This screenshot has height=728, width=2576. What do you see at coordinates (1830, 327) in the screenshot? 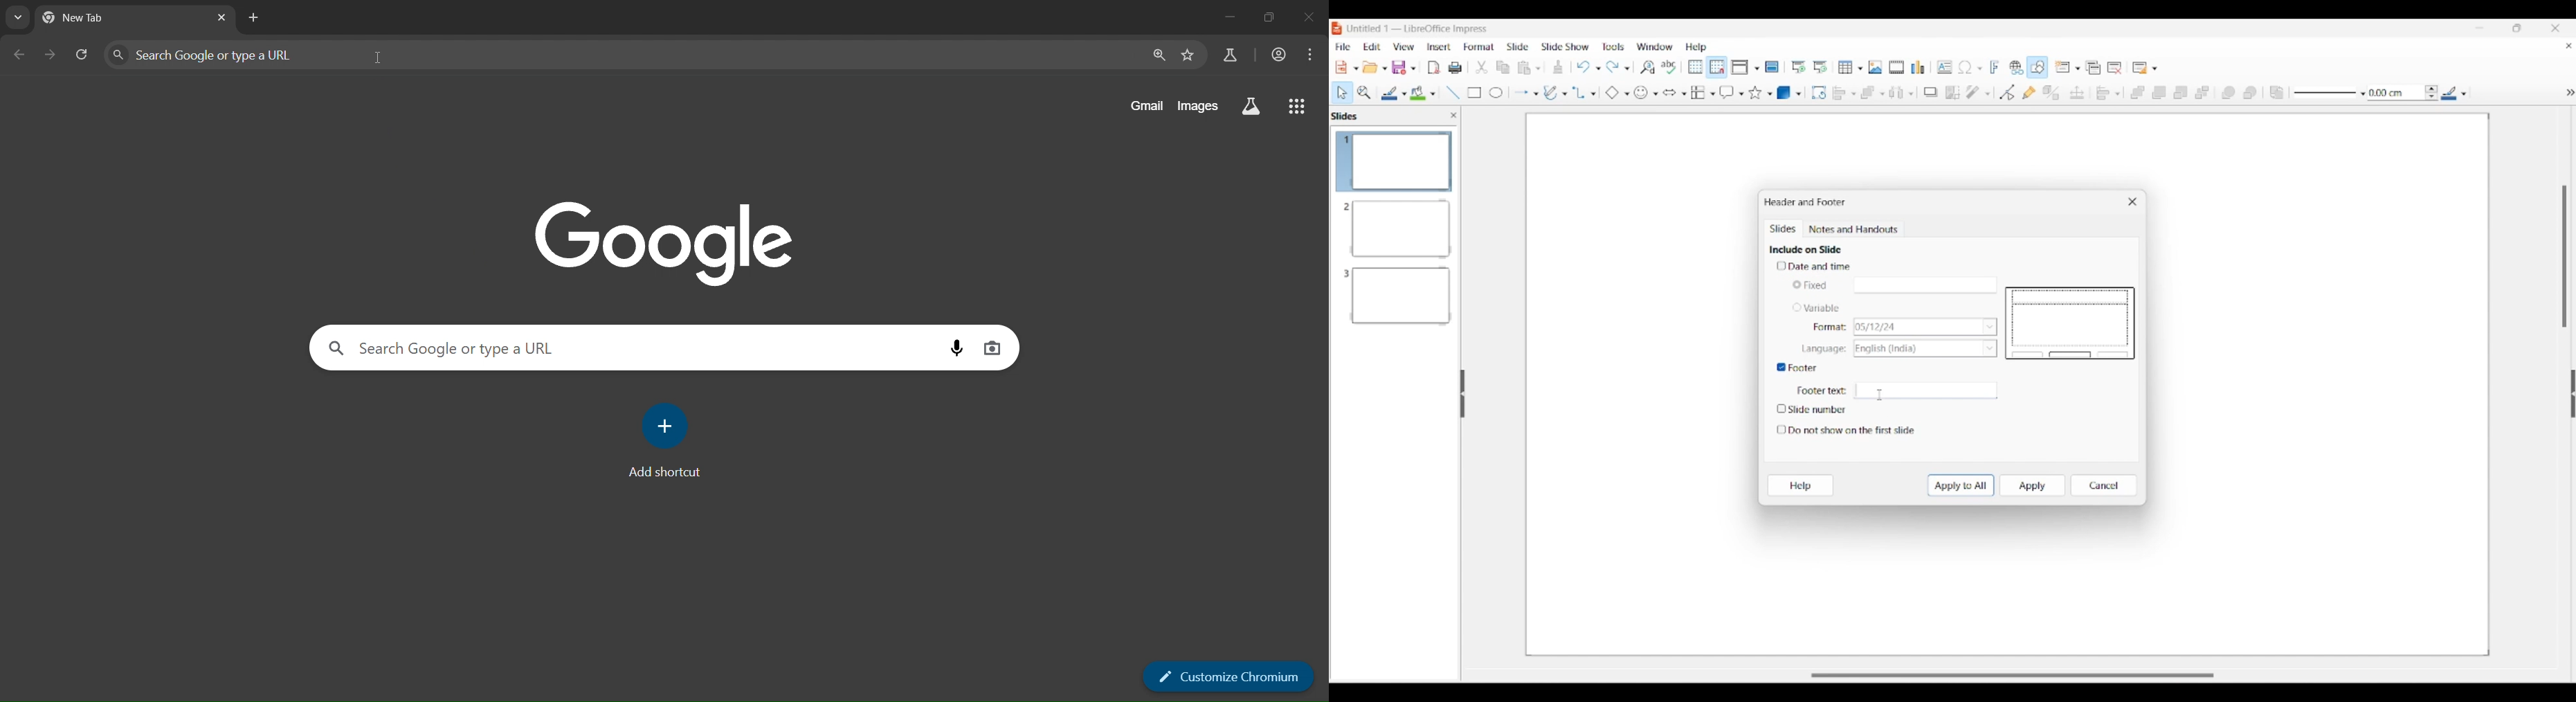
I see `Indicates format options` at bounding box center [1830, 327].